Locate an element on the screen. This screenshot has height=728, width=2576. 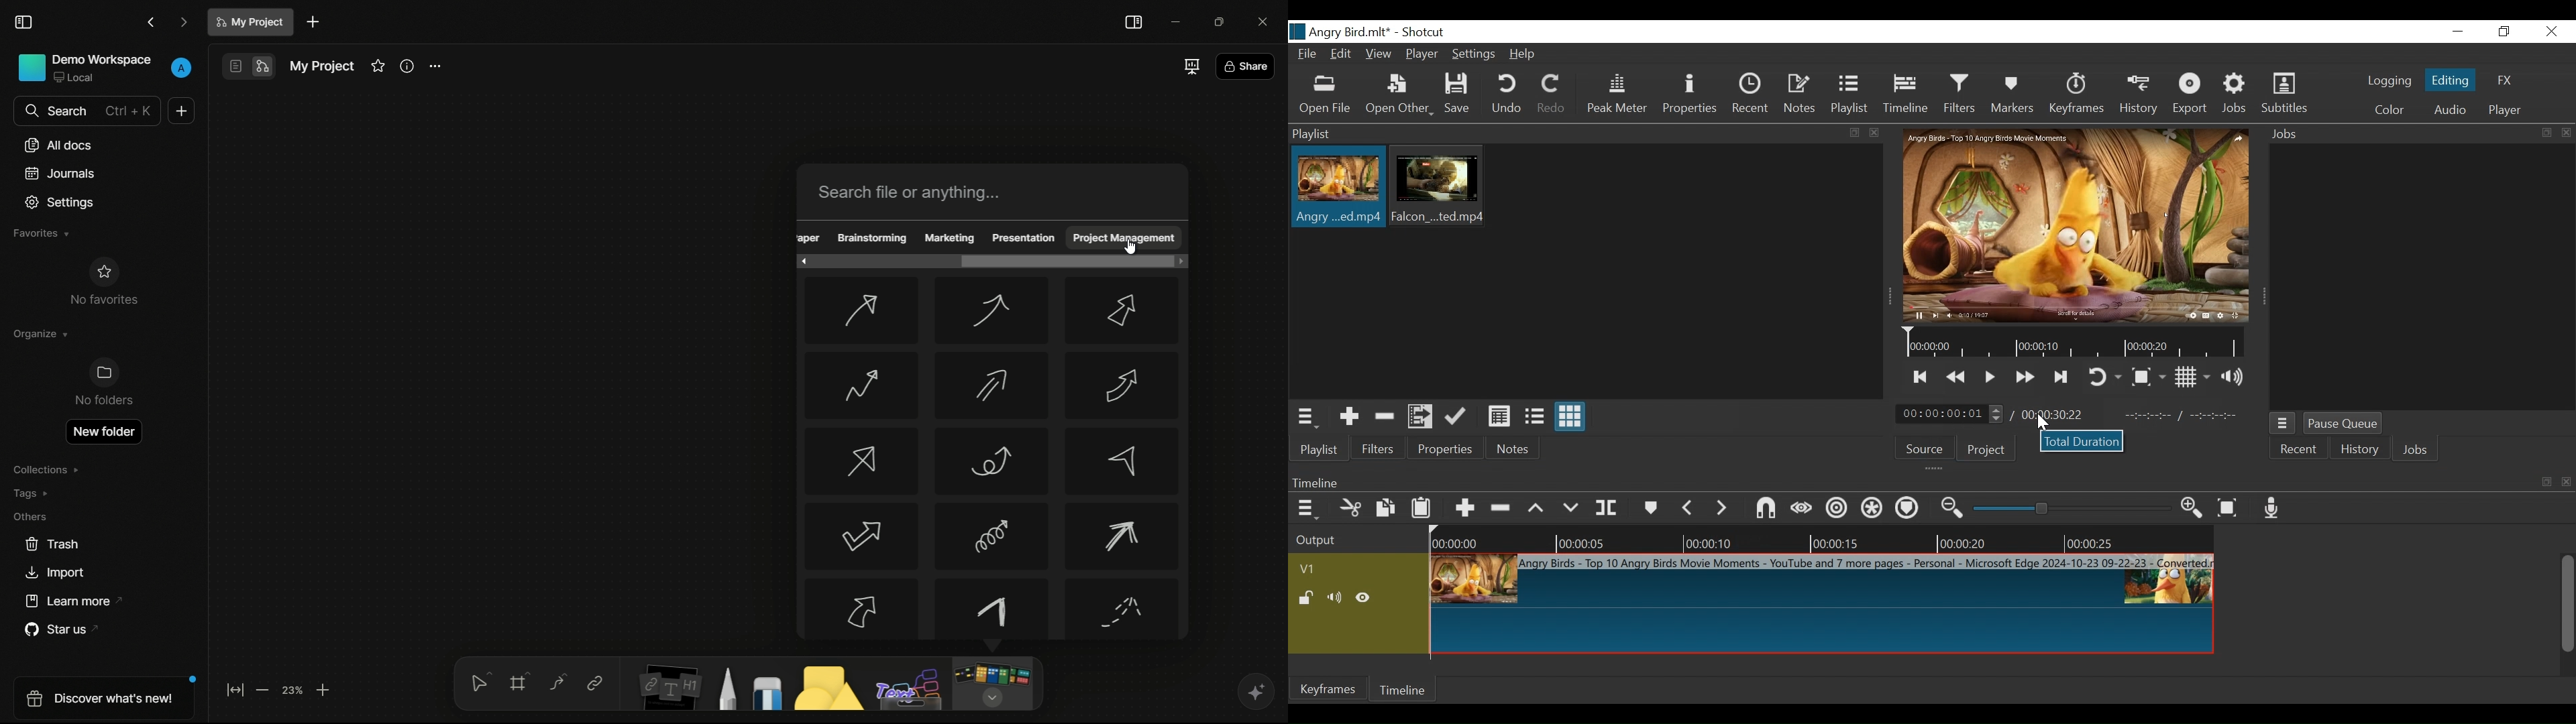
Playlist is located at coordinates (1852, 94).